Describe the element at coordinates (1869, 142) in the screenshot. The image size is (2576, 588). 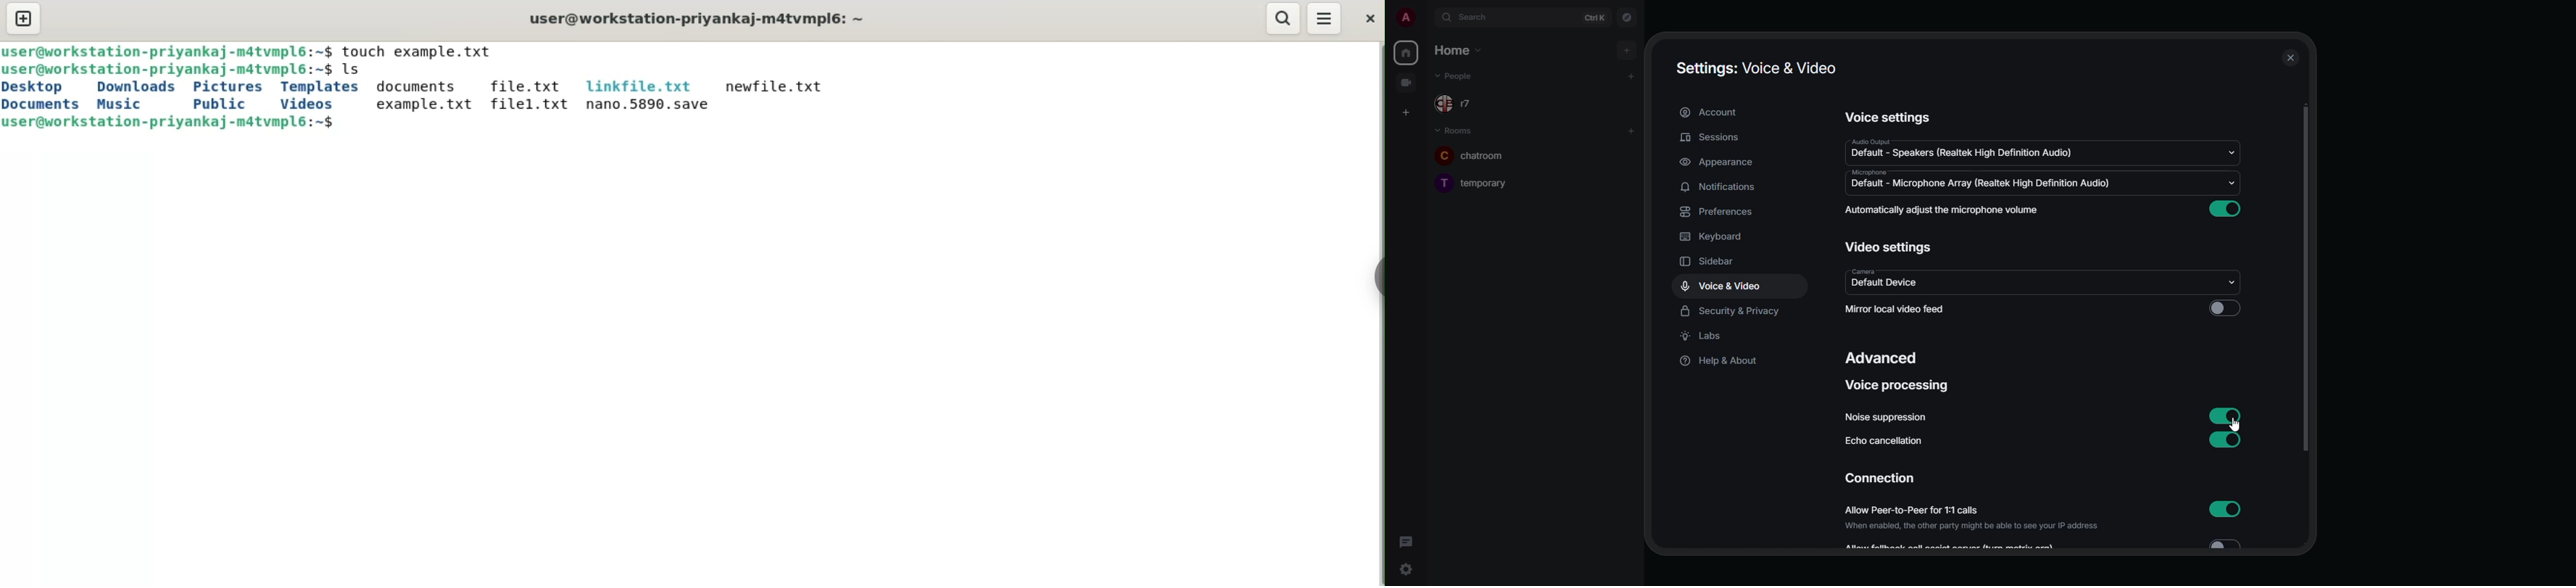
I see `audio output` at that location.